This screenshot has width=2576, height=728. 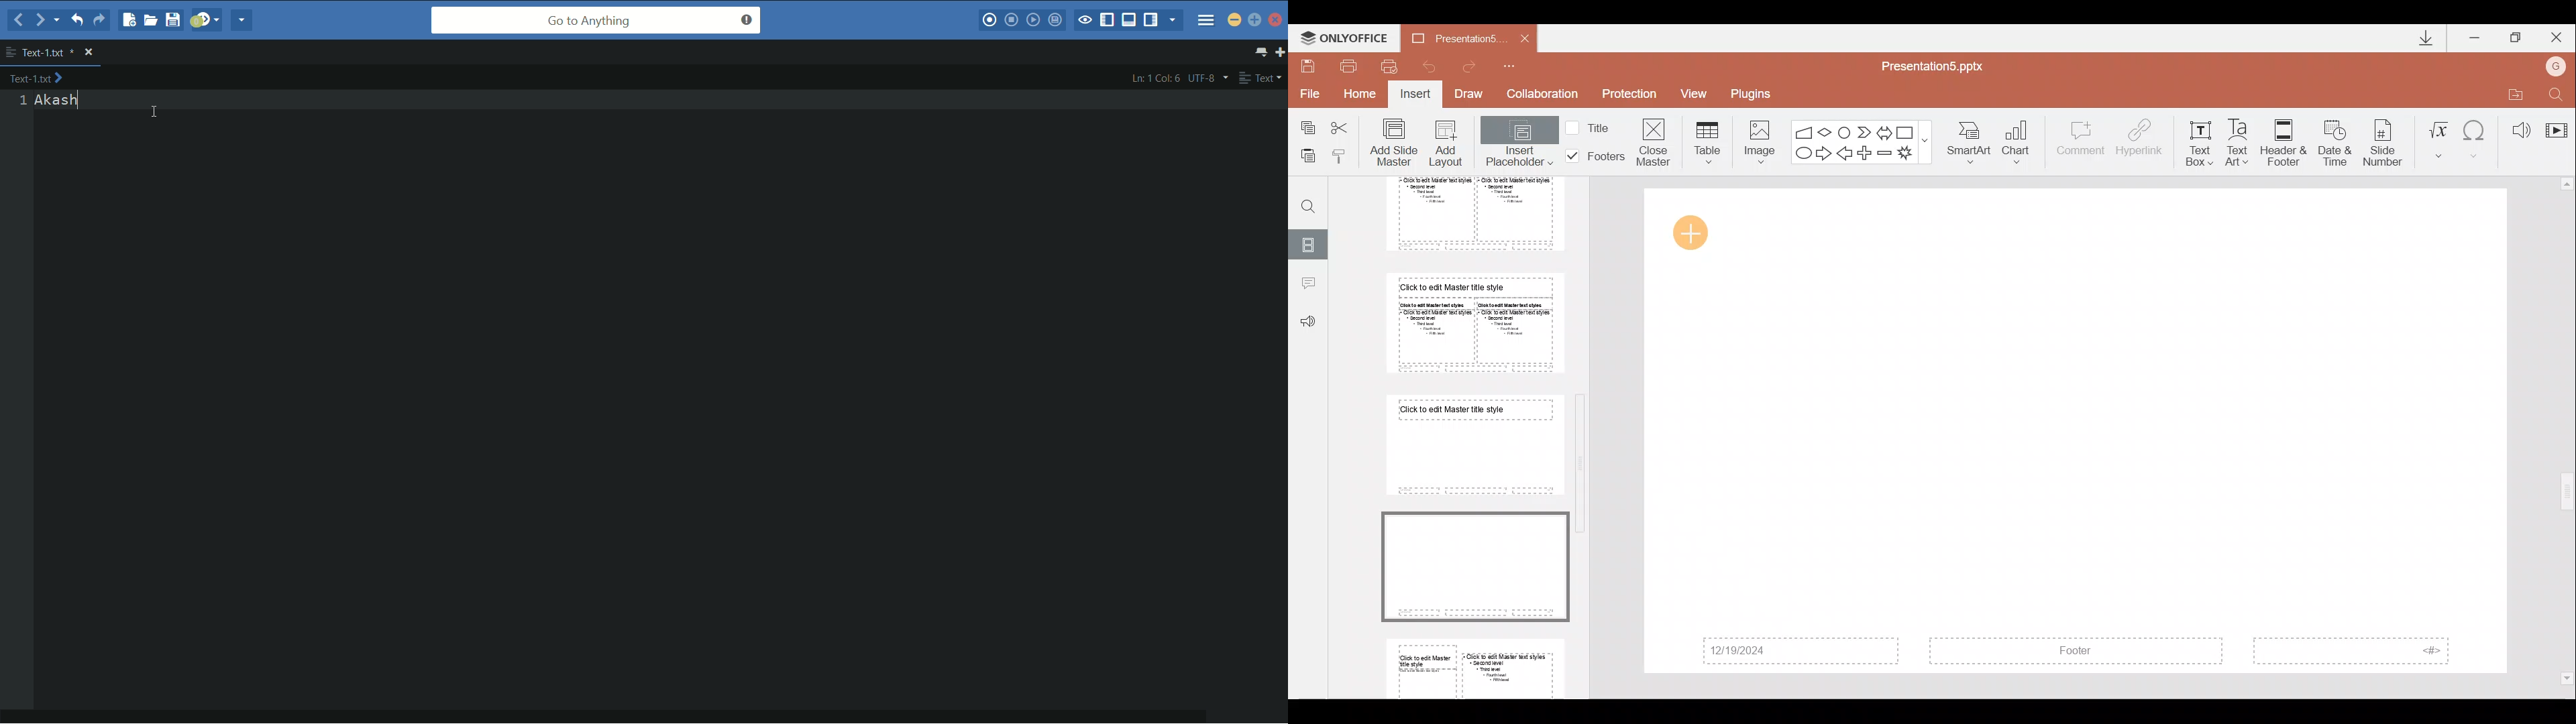 What do you see at coordinates (242, 19) in the screenshot?
I see `share current file` at bounding box center [242, 19].